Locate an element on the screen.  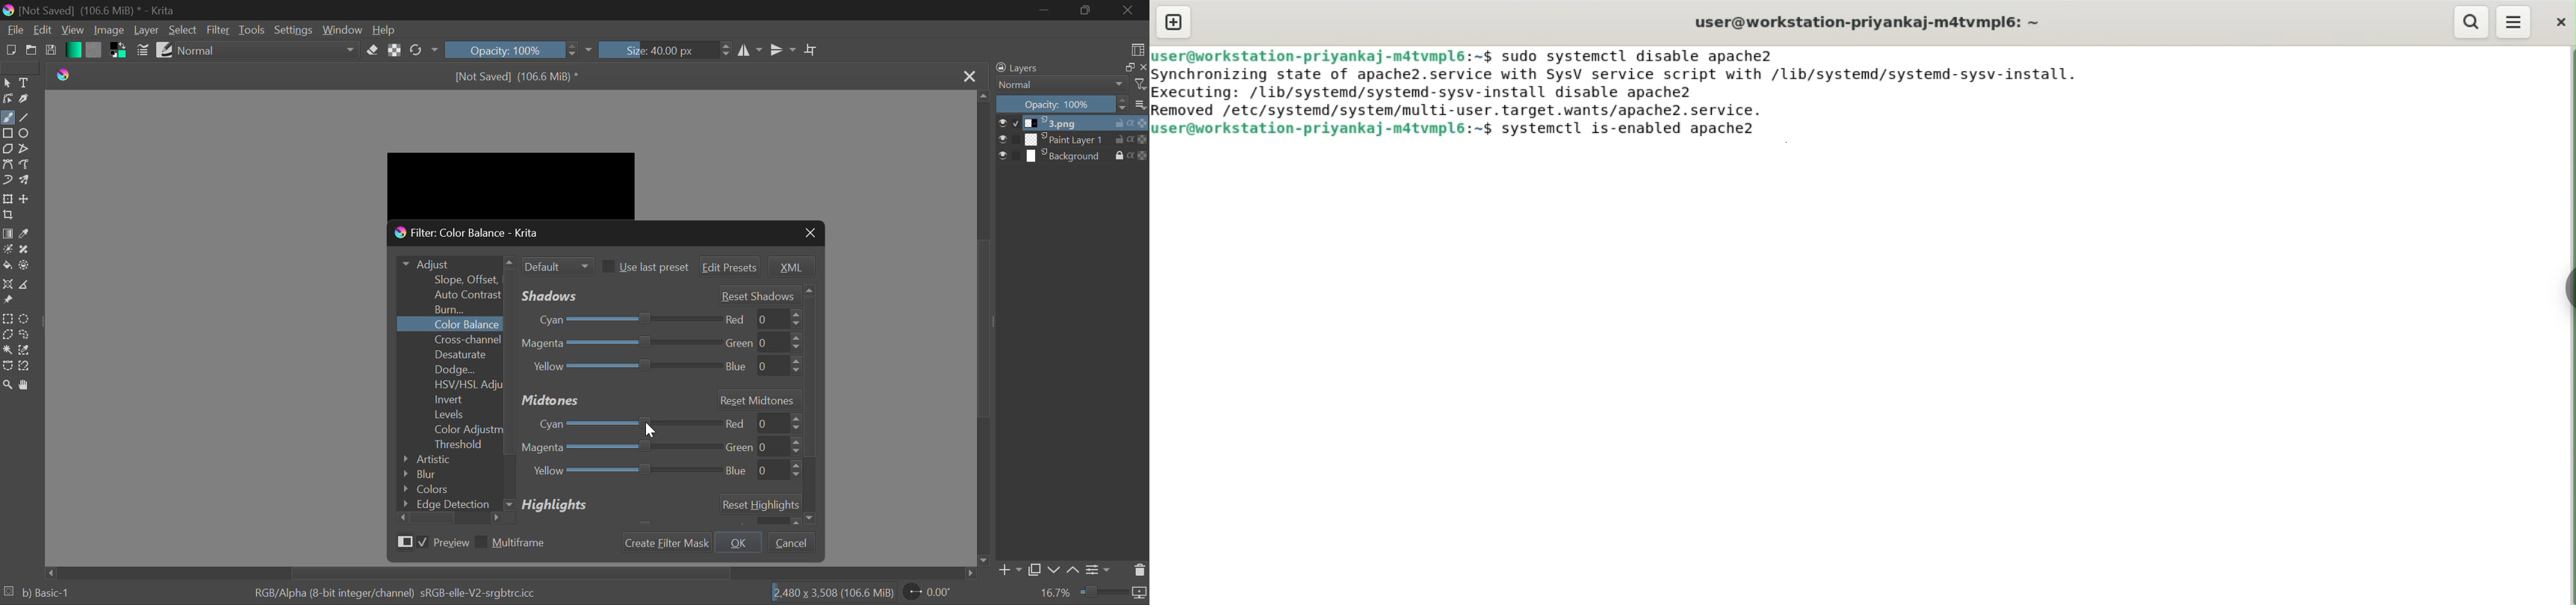
Dodge is located at coordinates (449, 369).